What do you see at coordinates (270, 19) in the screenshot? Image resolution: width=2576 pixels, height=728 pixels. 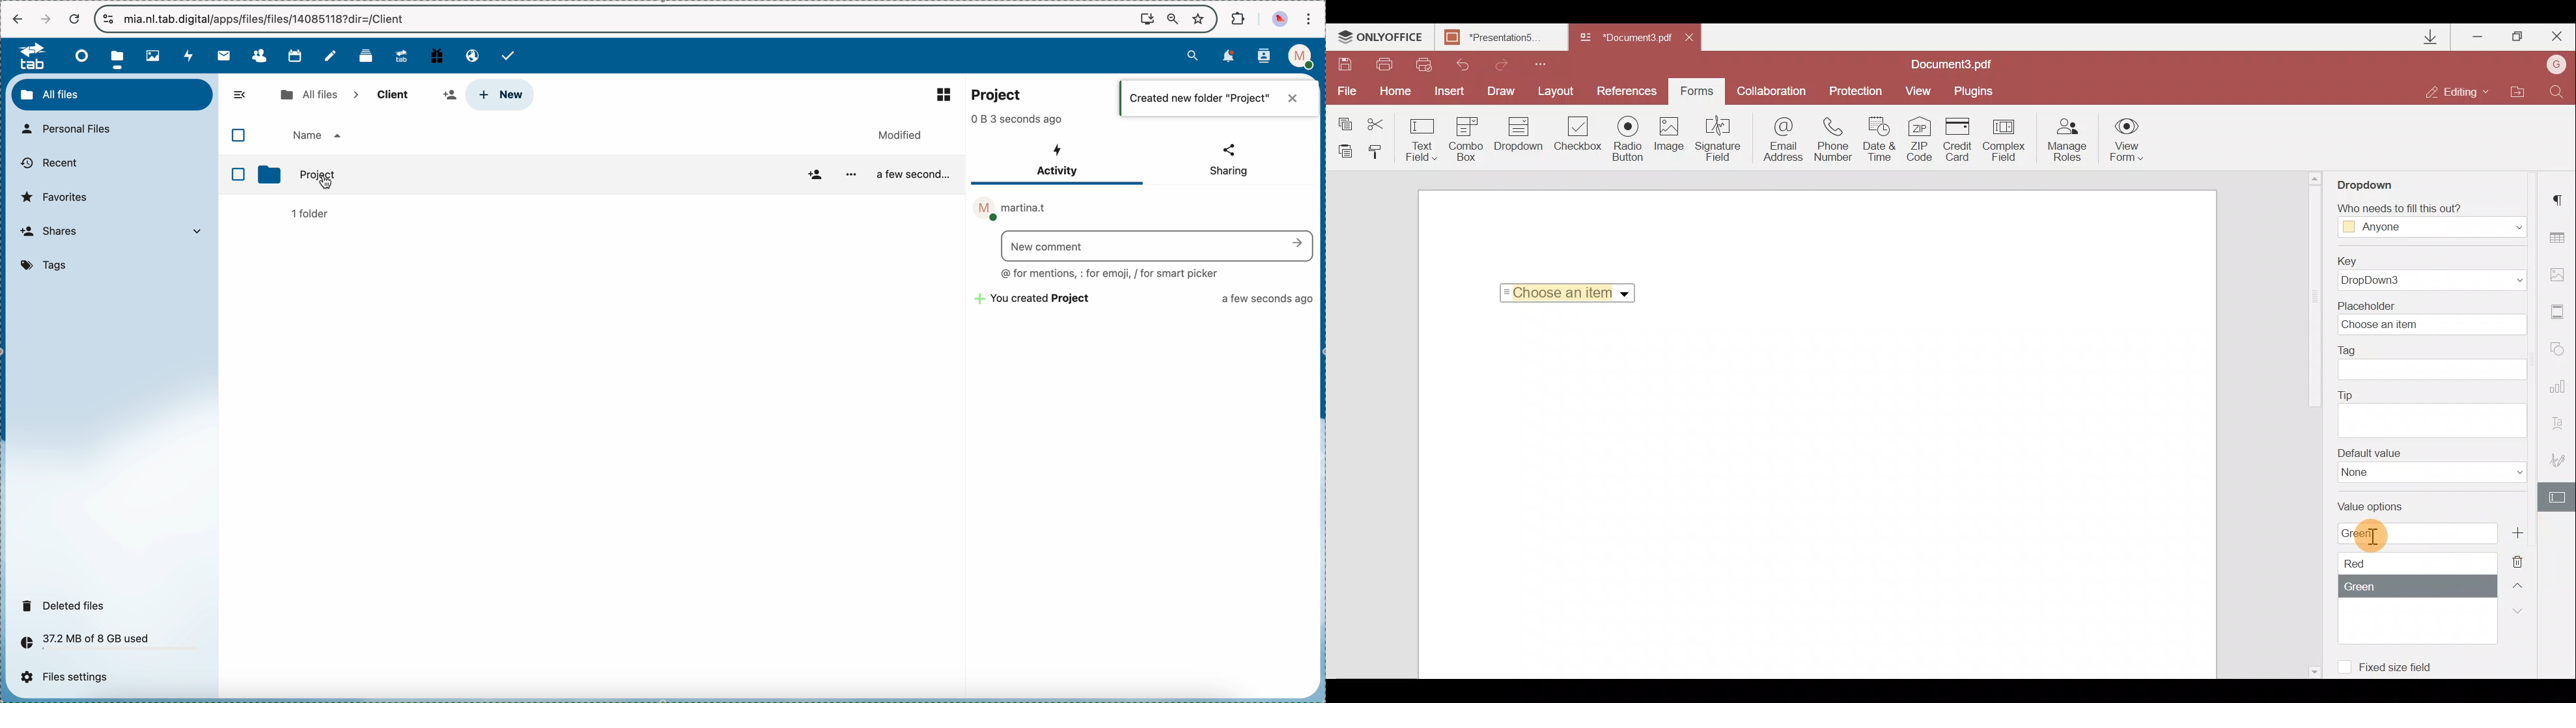 I see `url` at bounding box center [270, 19].